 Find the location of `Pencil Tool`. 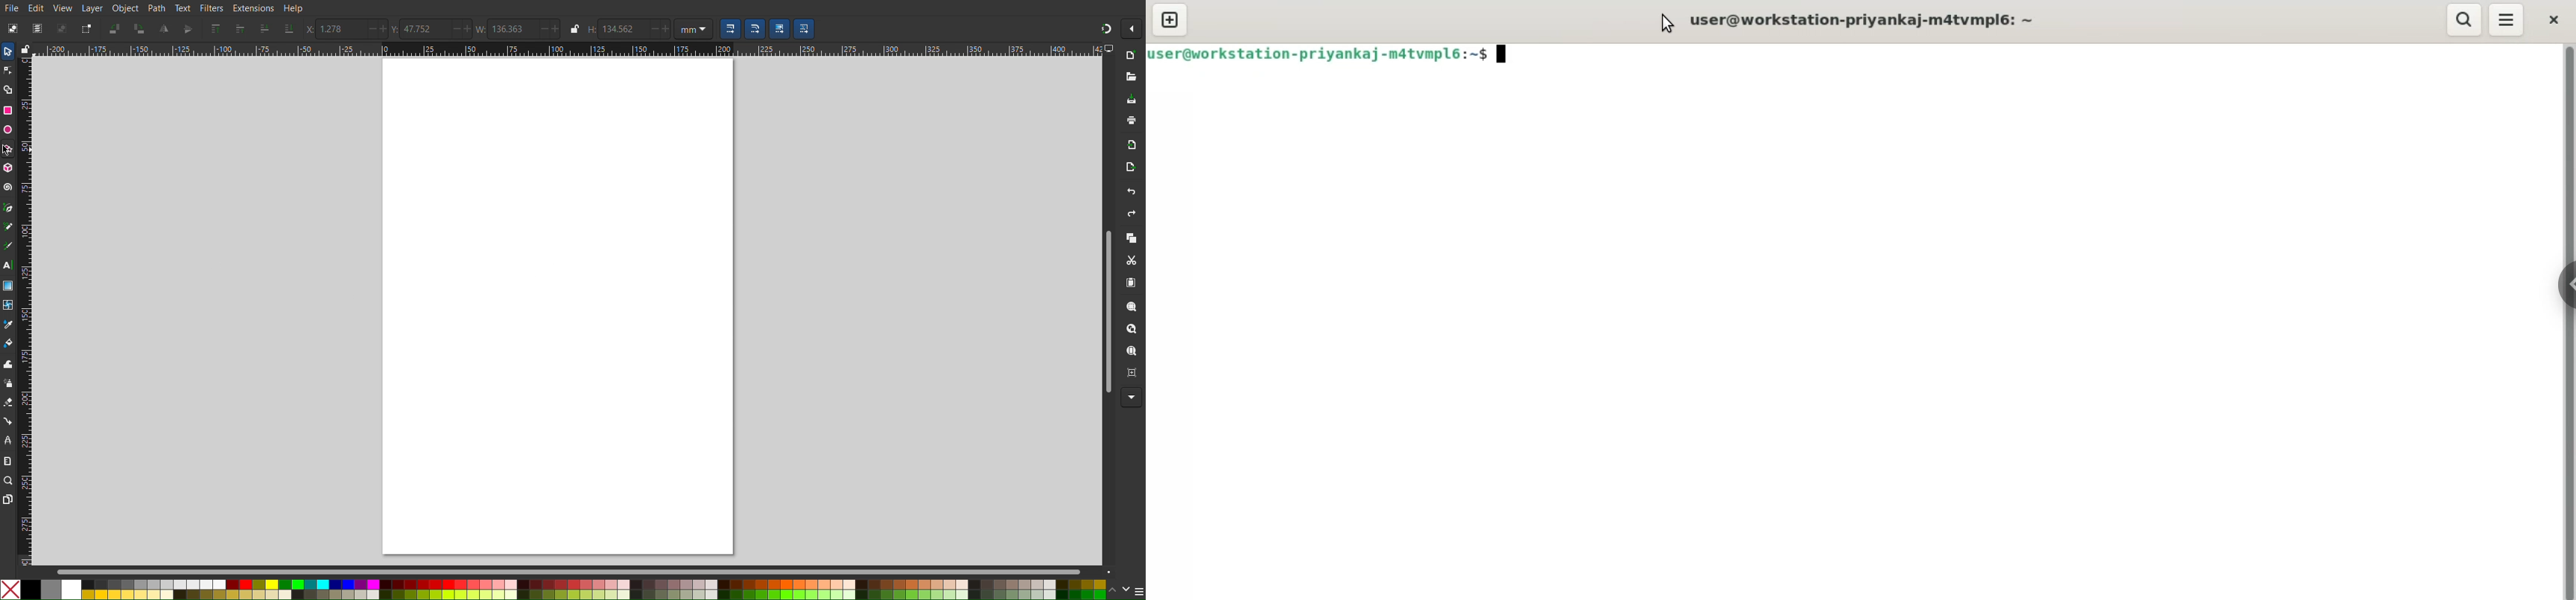

Pencil Tool is located at coordinates (8, 227).